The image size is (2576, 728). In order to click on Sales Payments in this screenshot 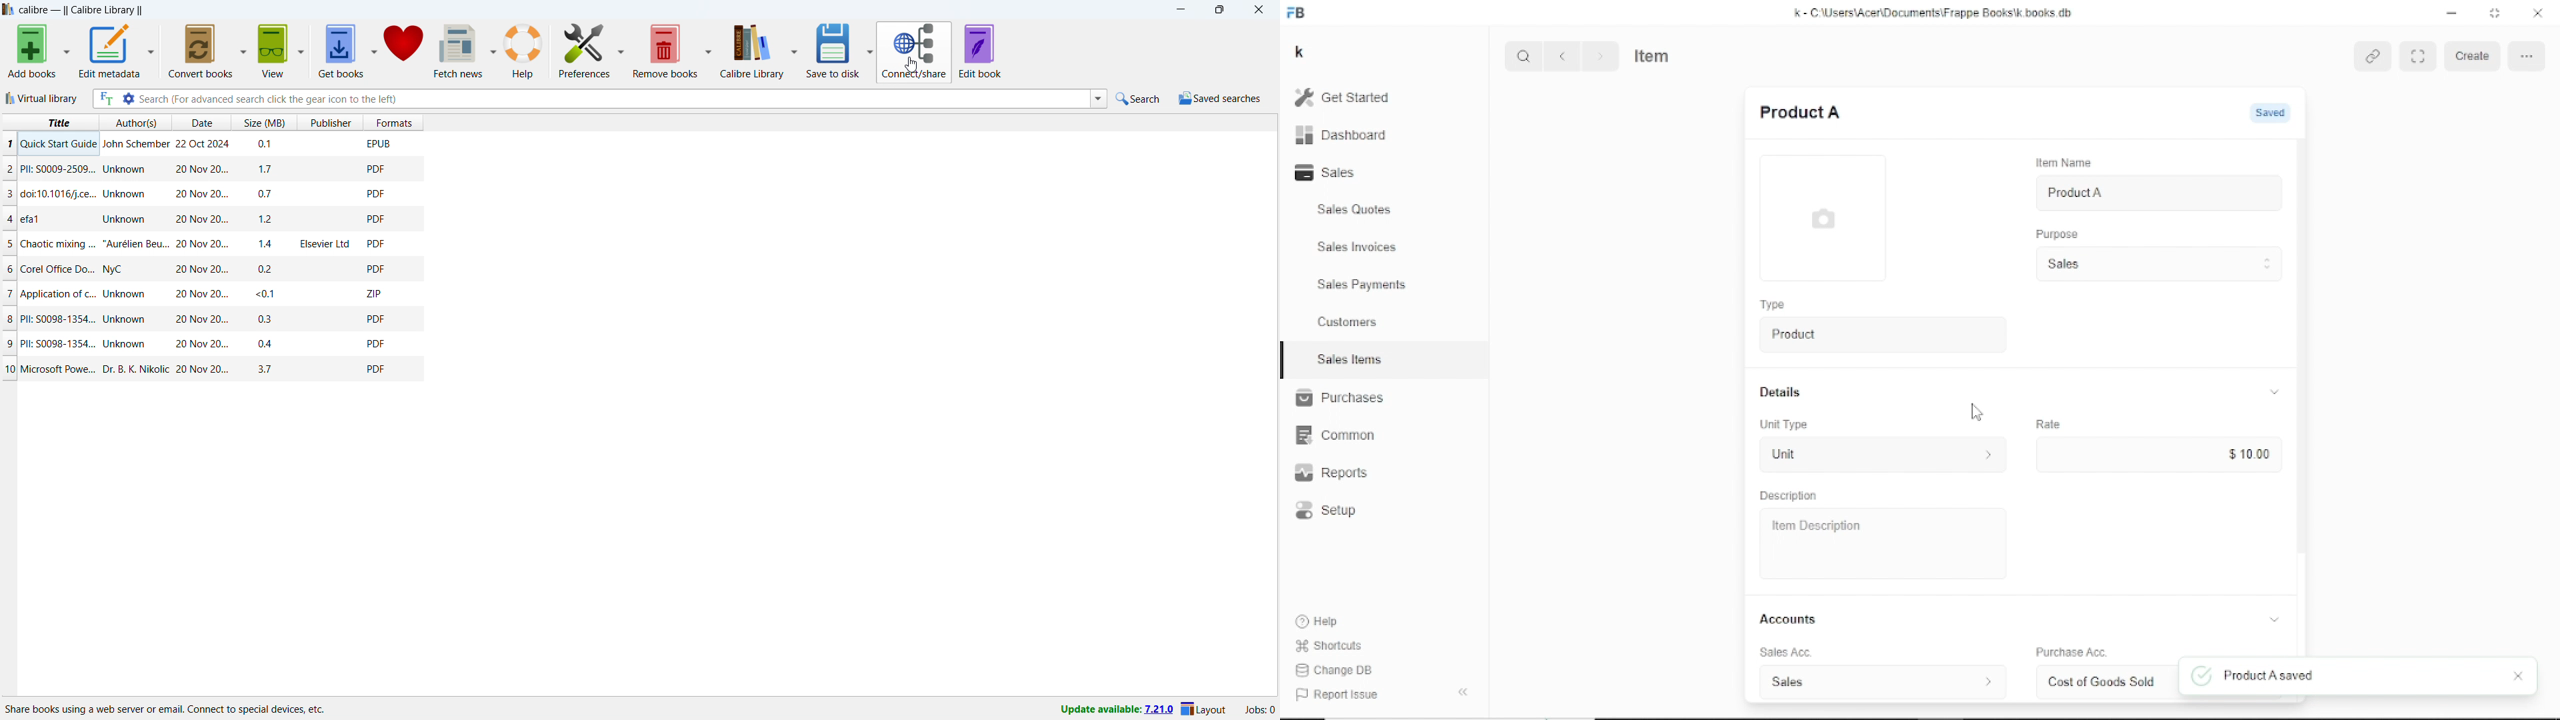, I will do `click(1363, 284)`.